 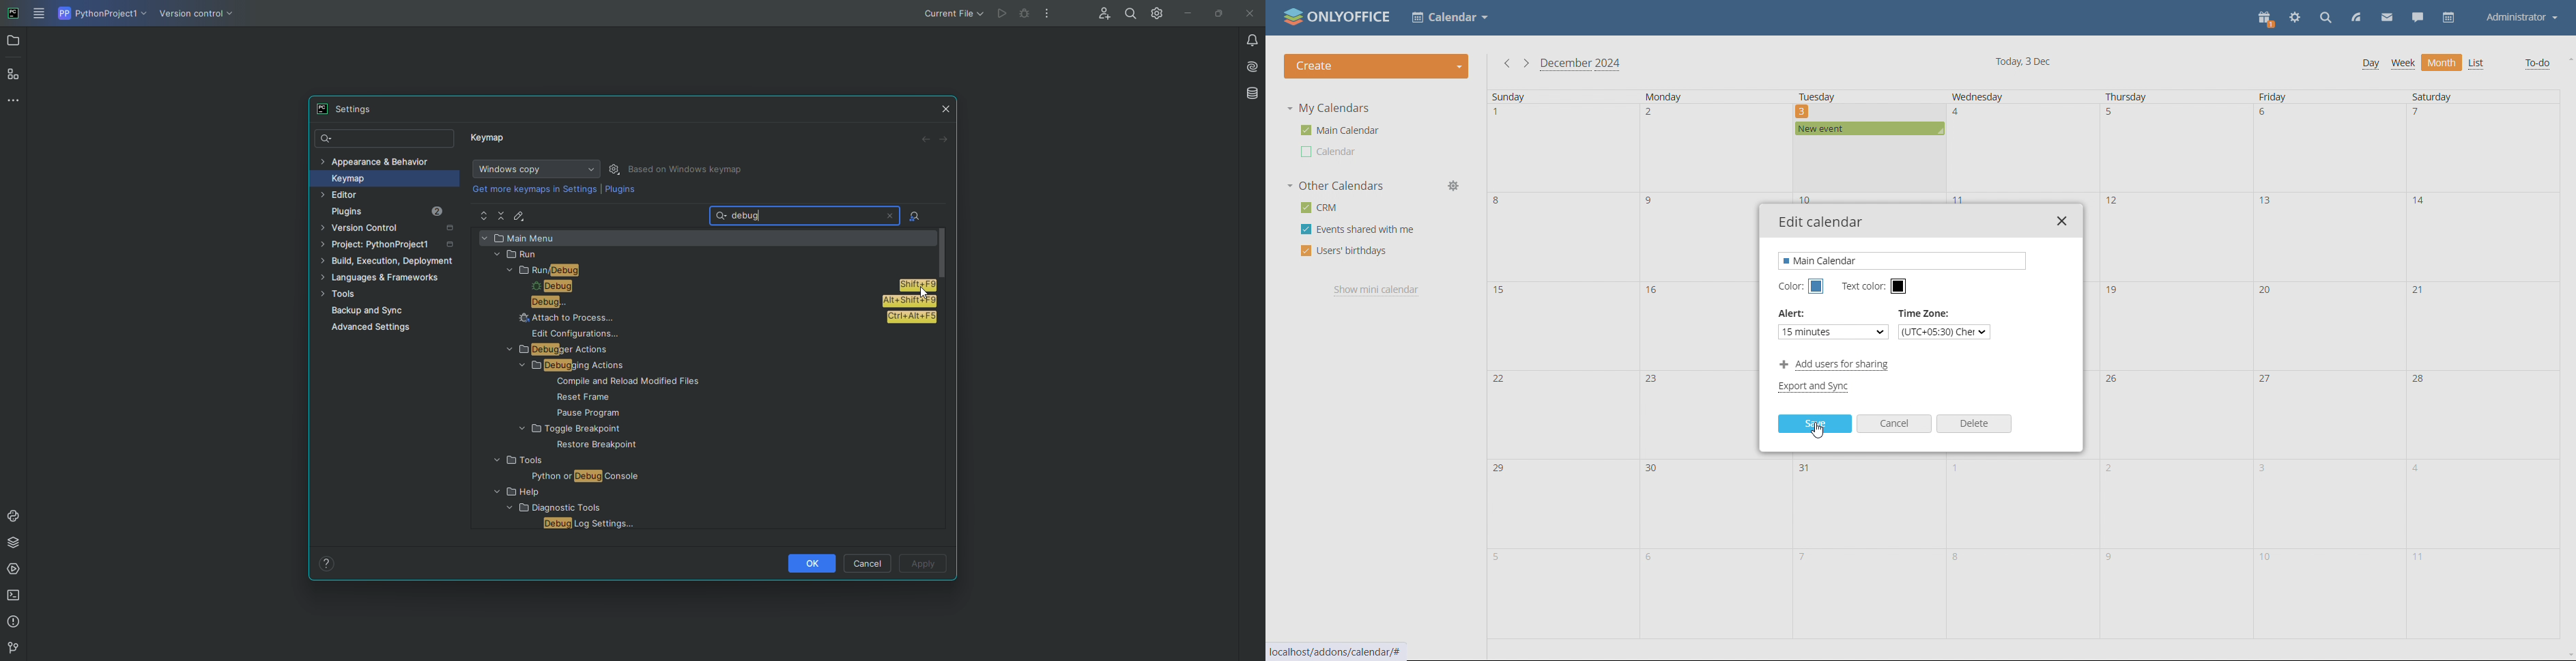 What do you see at coordinates (2174, 415) in the screenshot?
I see `adte` at bounding box center [2174, 415].